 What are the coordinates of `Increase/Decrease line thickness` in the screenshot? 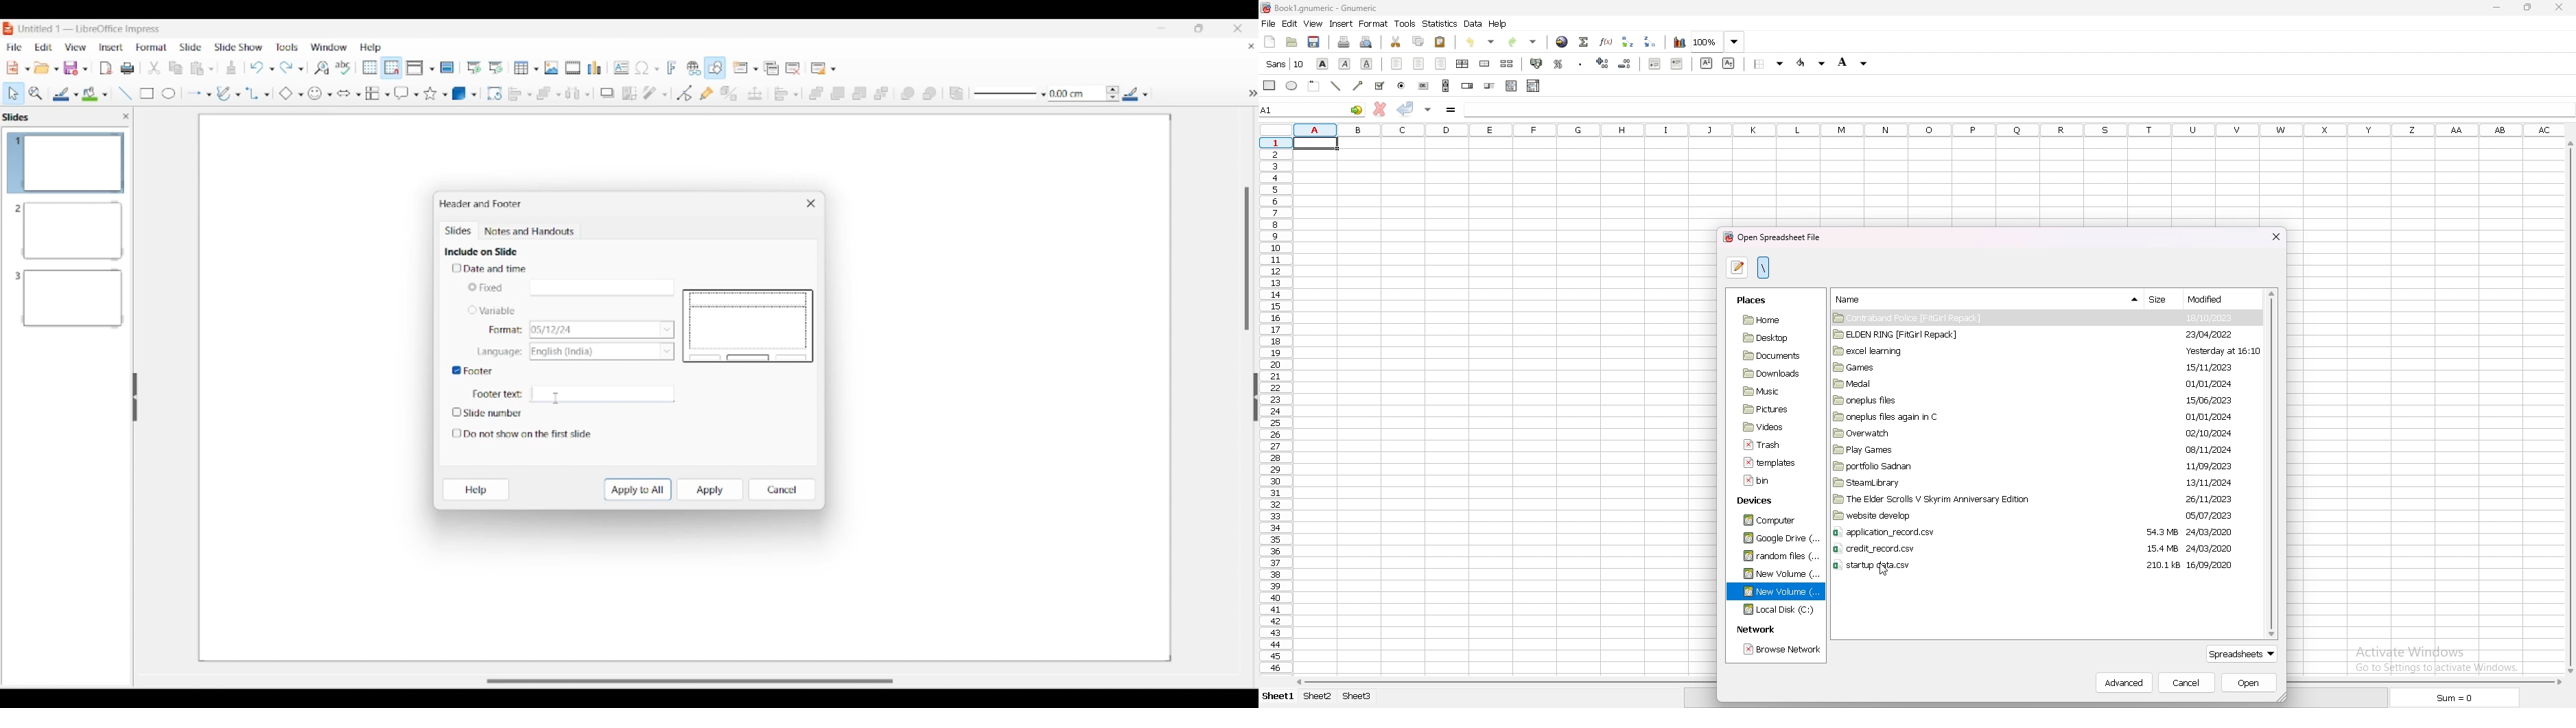 It's located at (1113, 93).